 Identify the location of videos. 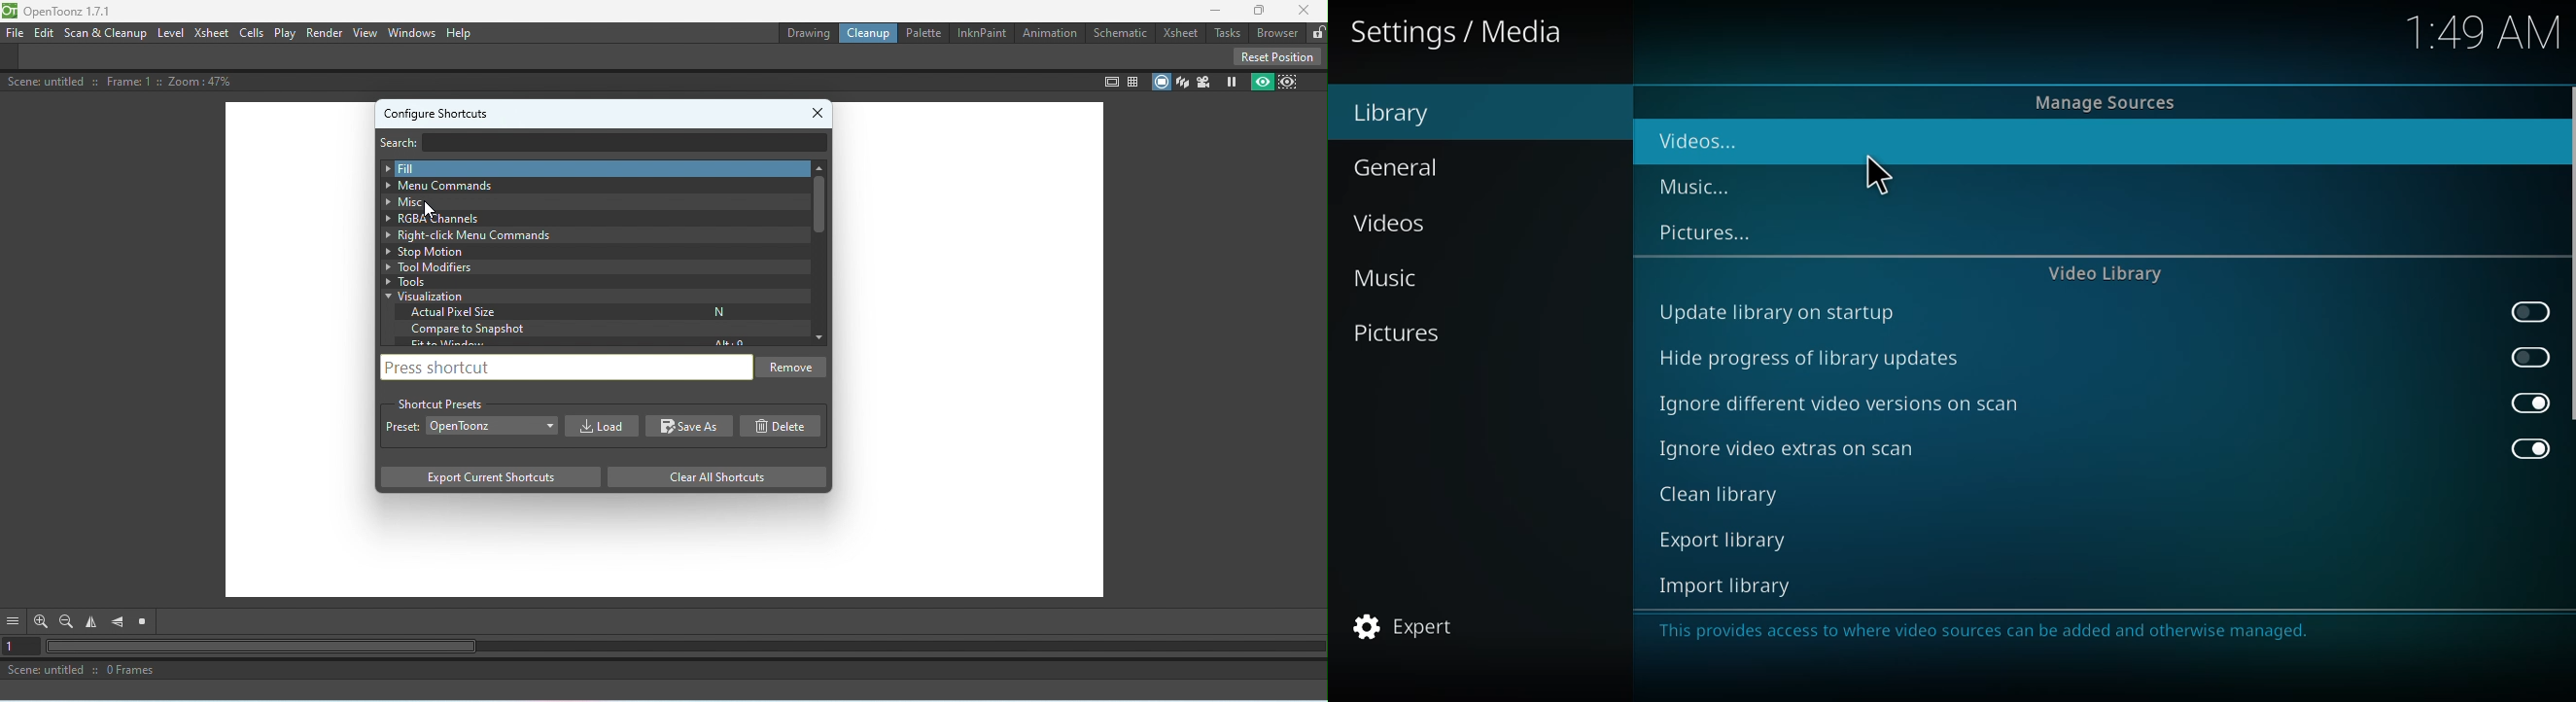
(1399, 223).